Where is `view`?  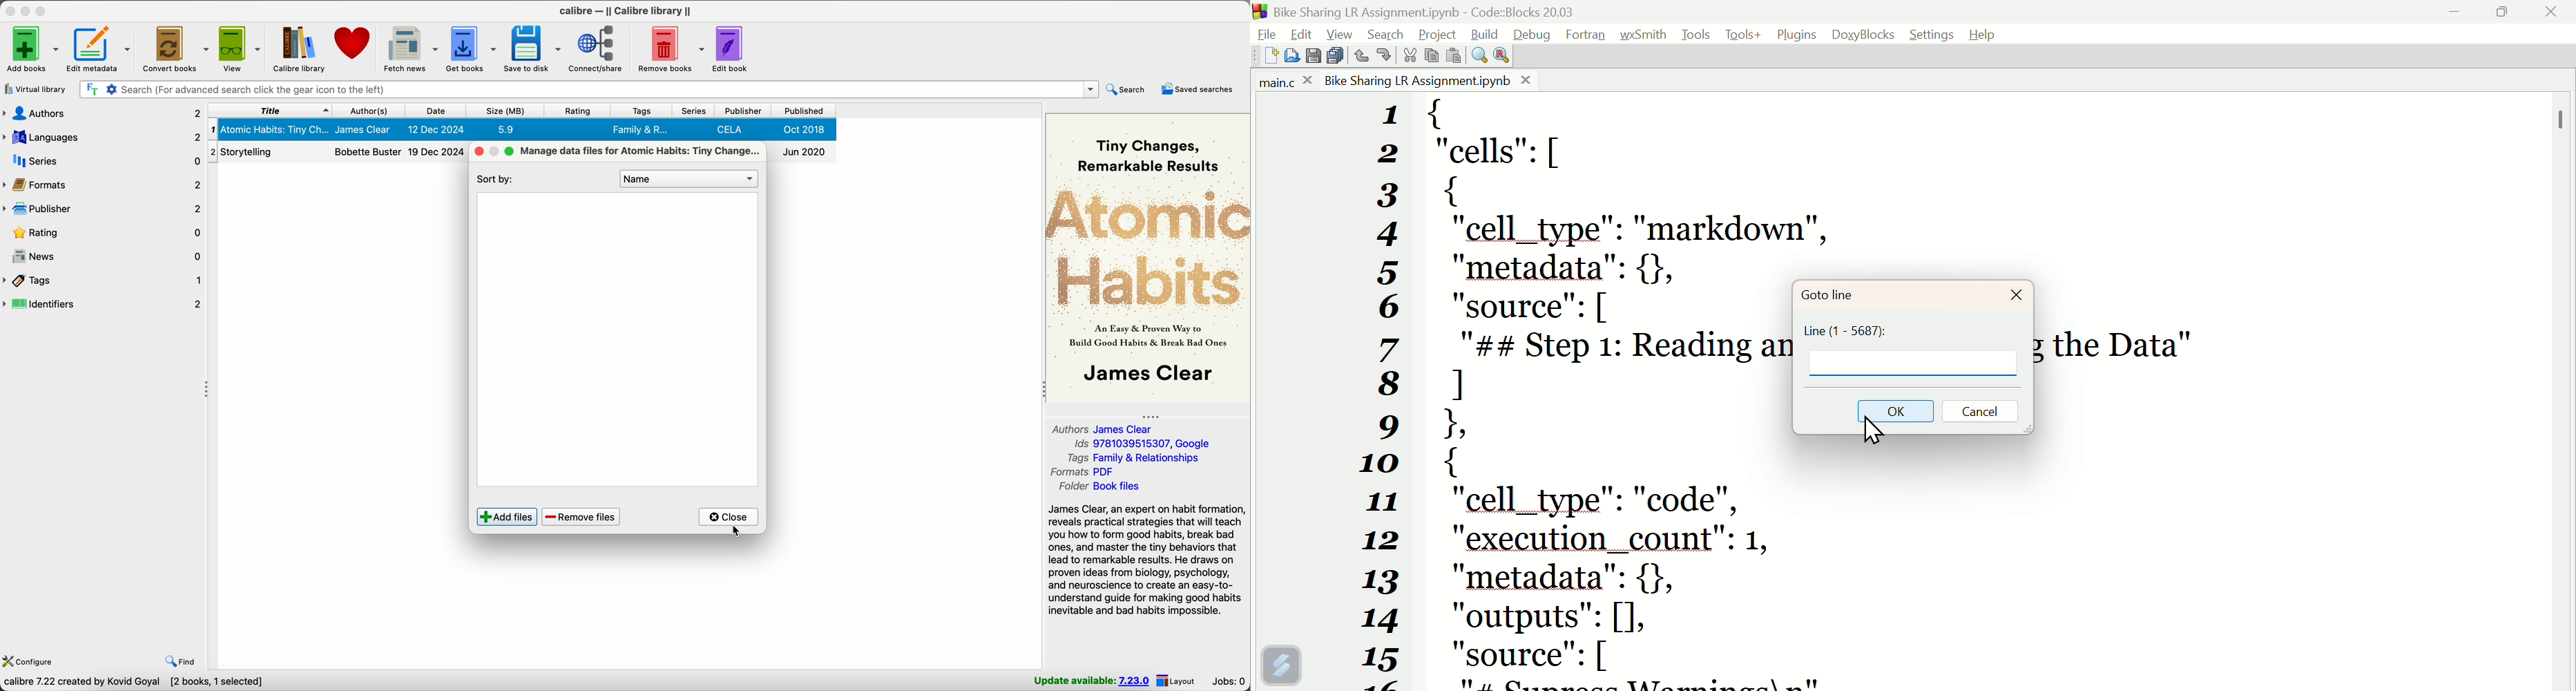 view is located at coordinates (239, 48).